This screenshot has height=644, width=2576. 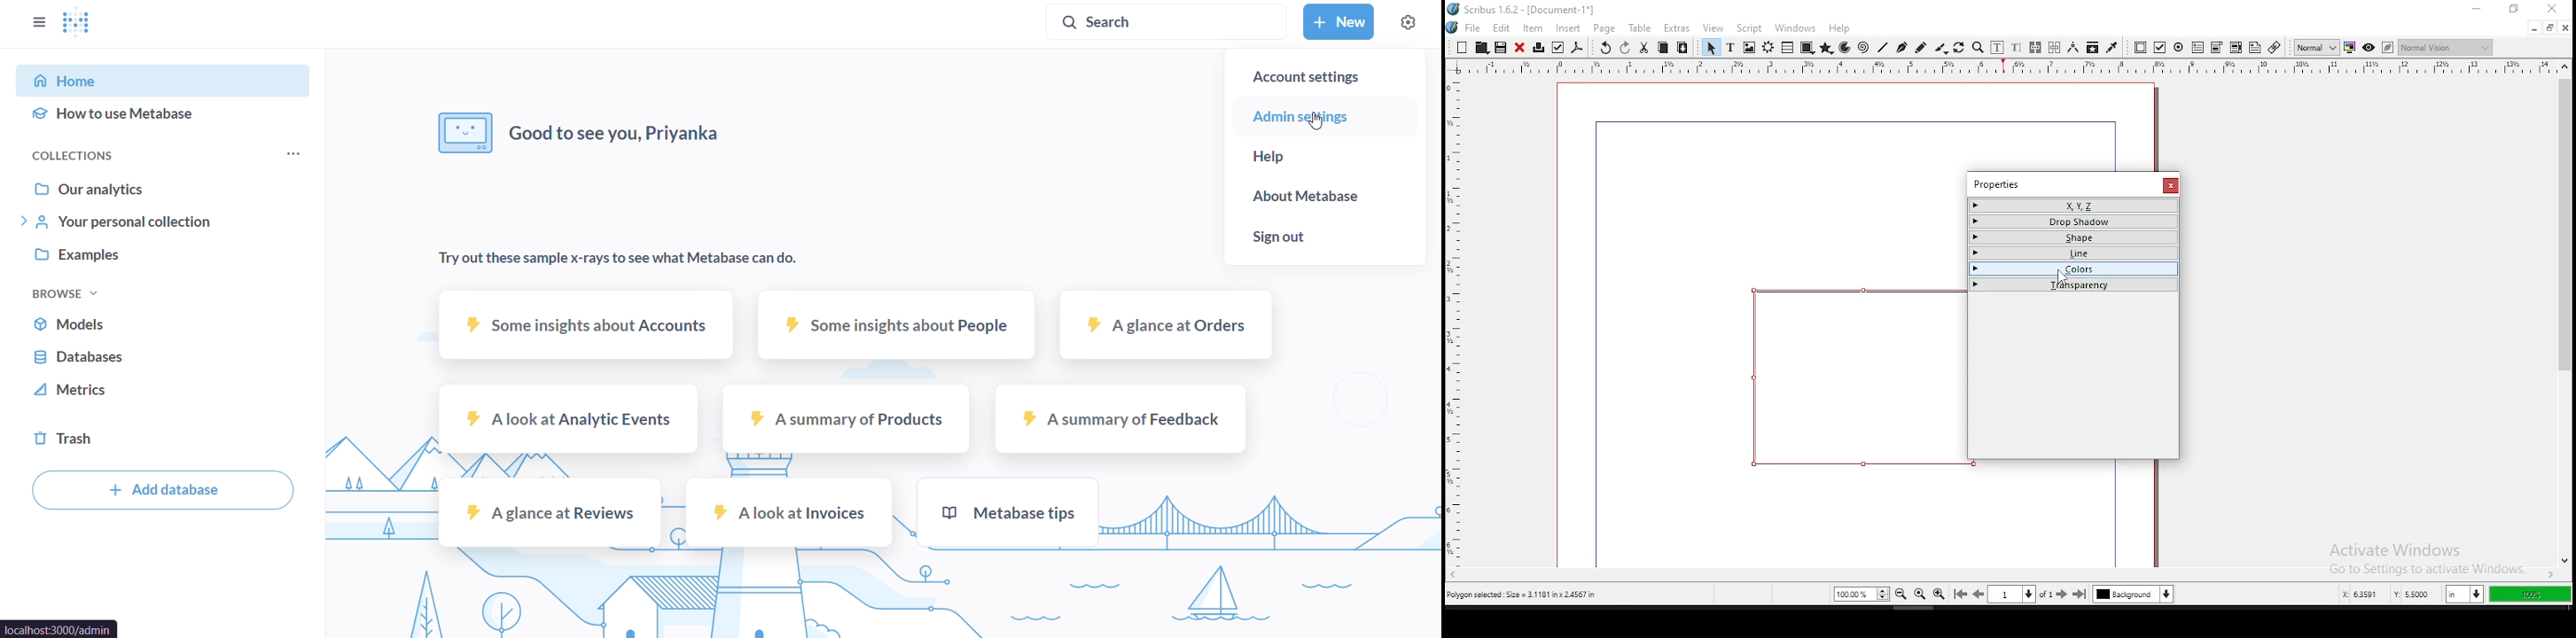 What do you see at coordinates (2255, 47) in the screenshot?
I see `text annotation` at bounding box center [2255, 47].